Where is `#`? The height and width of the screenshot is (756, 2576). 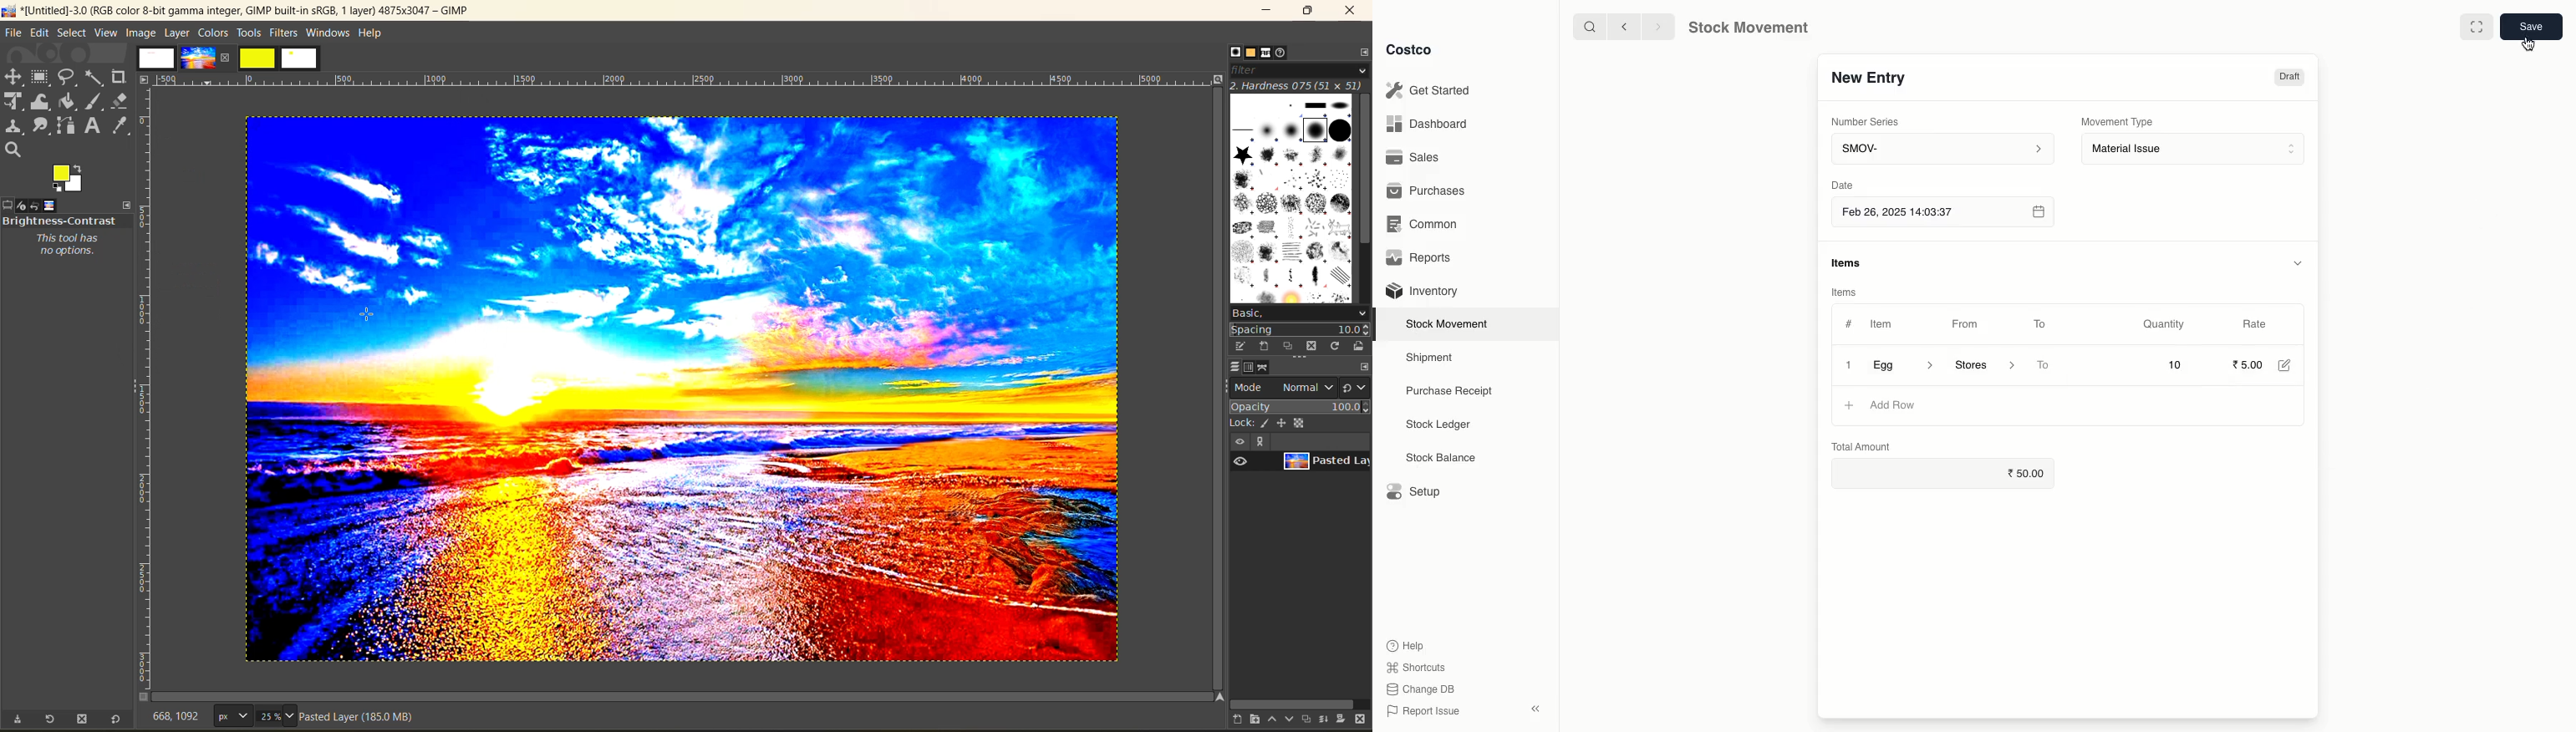
# is located at coordinates (1849, 324).